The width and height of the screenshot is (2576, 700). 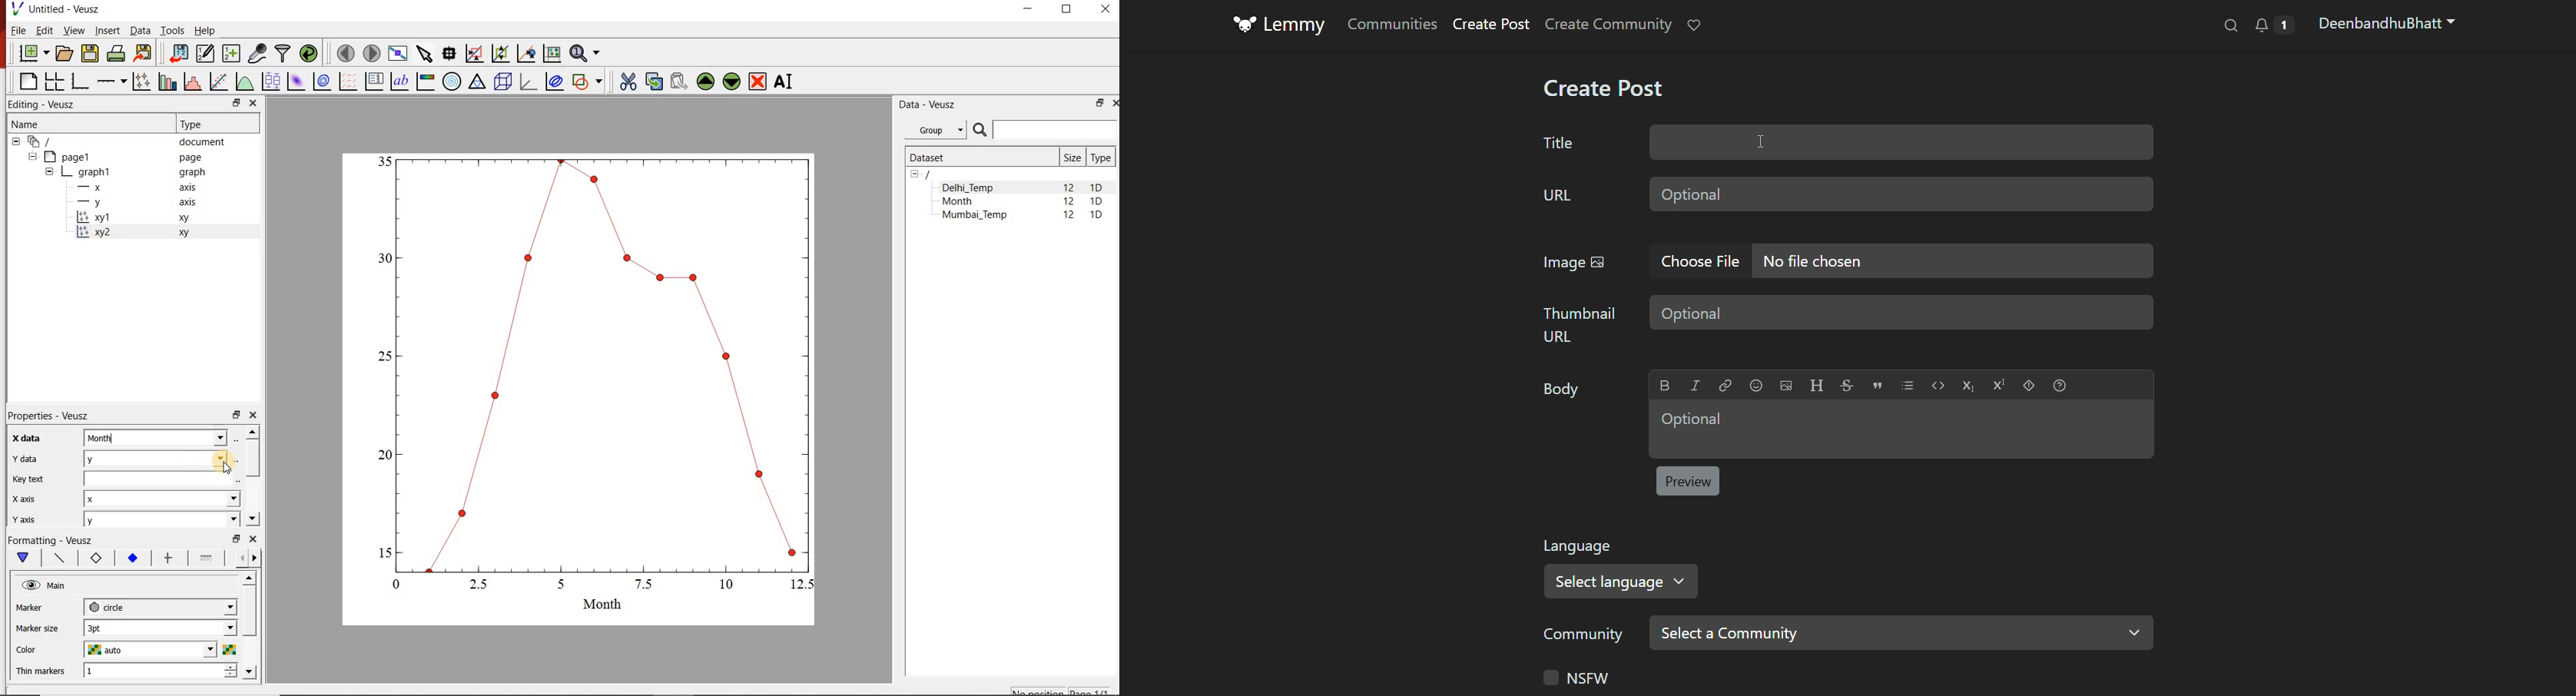 I want to click on Subscript, so click(x=1968, y=386).